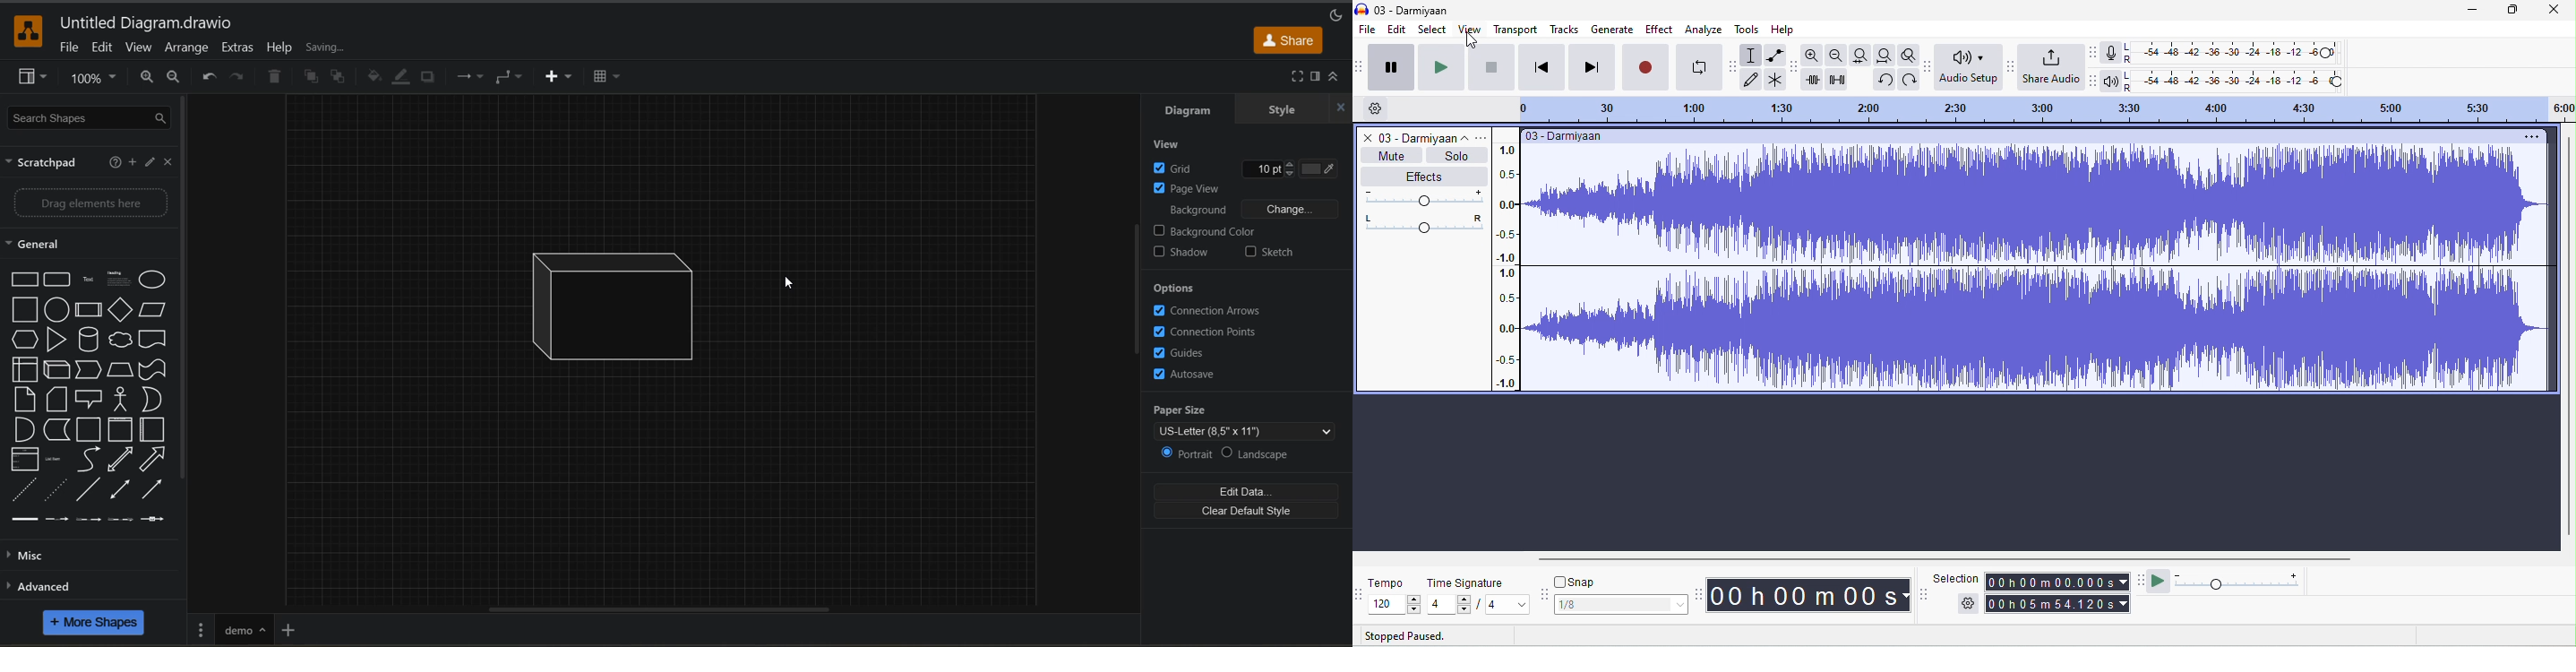 Image resolution: width=2576 pixels, height=672 pixels. What do you see at coordinates (1425, 223) in the screenshot?
I see `pan` at bounding box center [1425, 223].